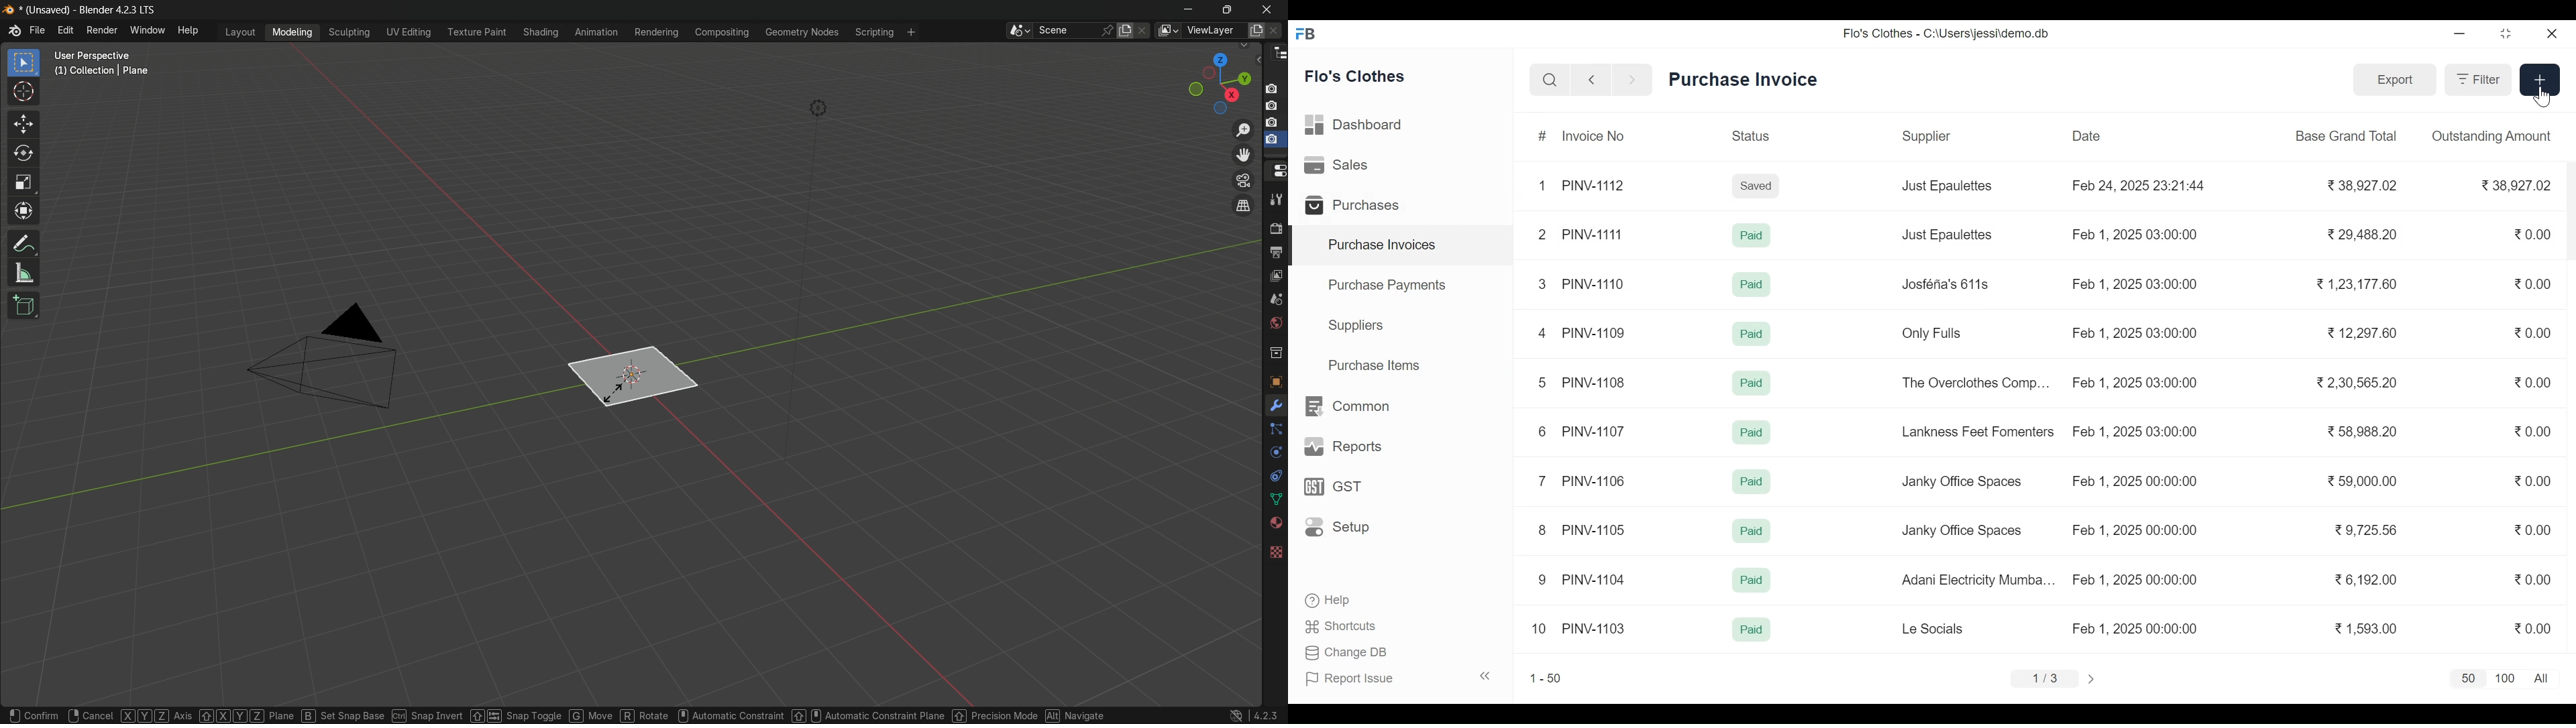  I want to click on £0.00, so click(2533, 431).